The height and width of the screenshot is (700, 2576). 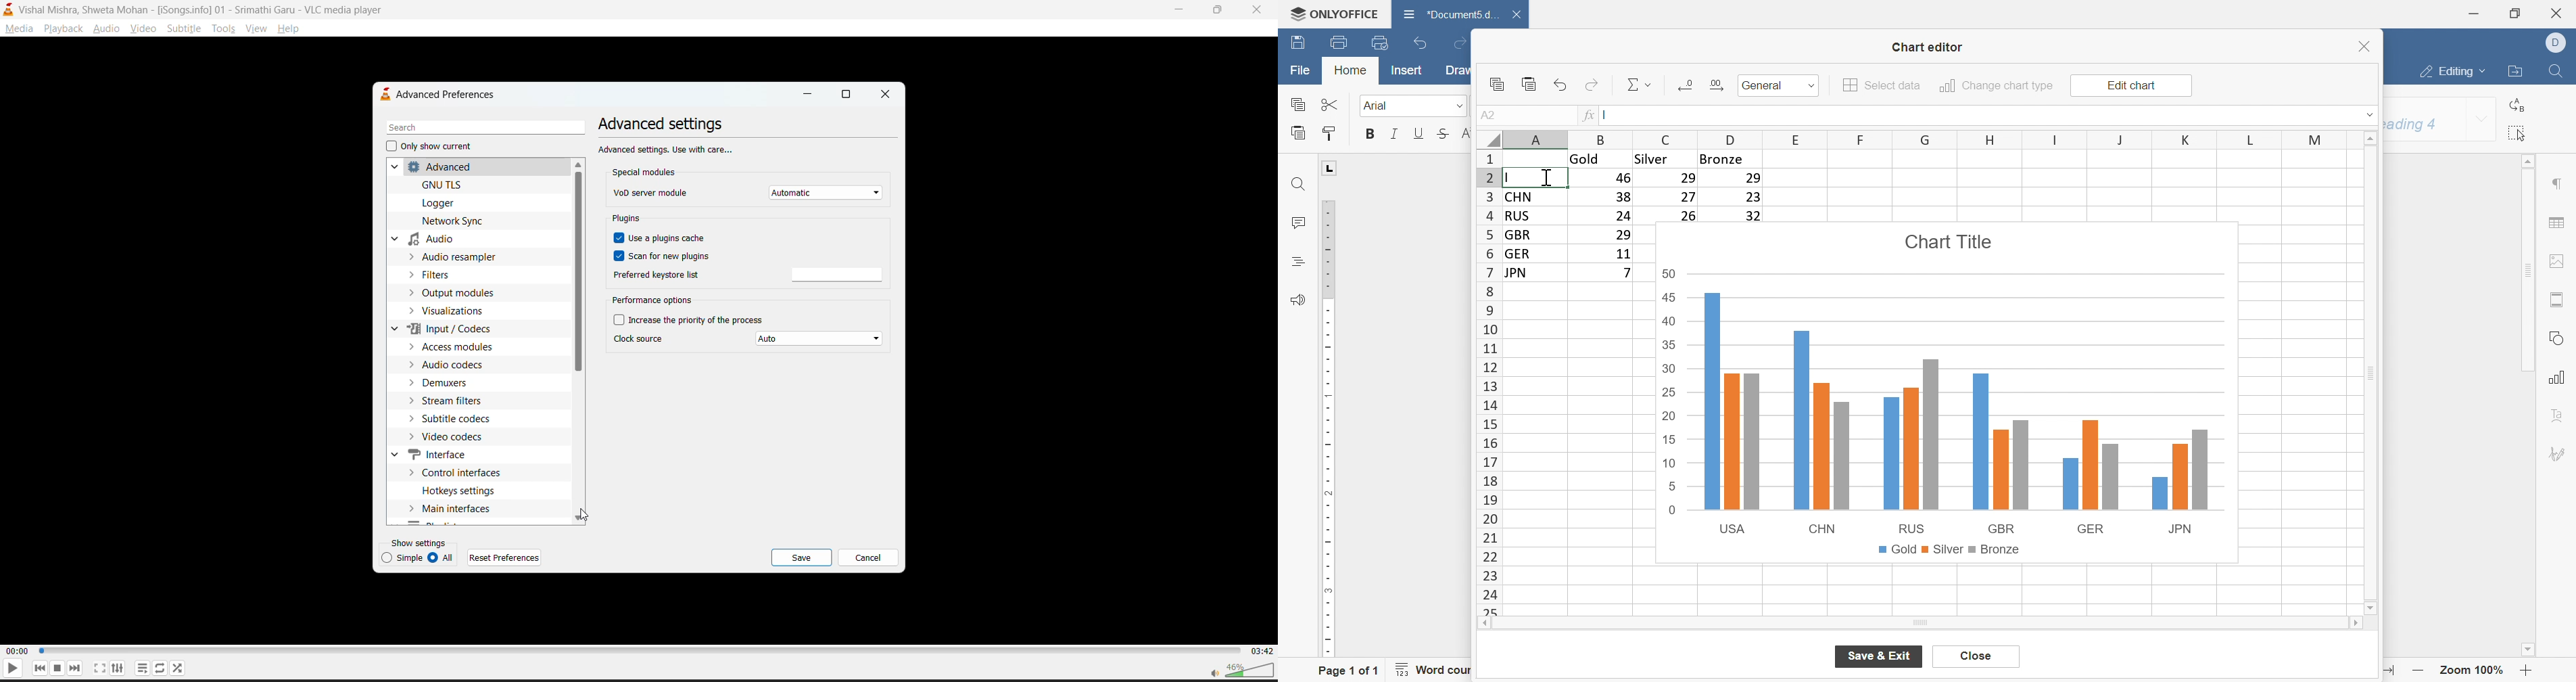 I want to click on quick print, so click(x=1379, y=42).